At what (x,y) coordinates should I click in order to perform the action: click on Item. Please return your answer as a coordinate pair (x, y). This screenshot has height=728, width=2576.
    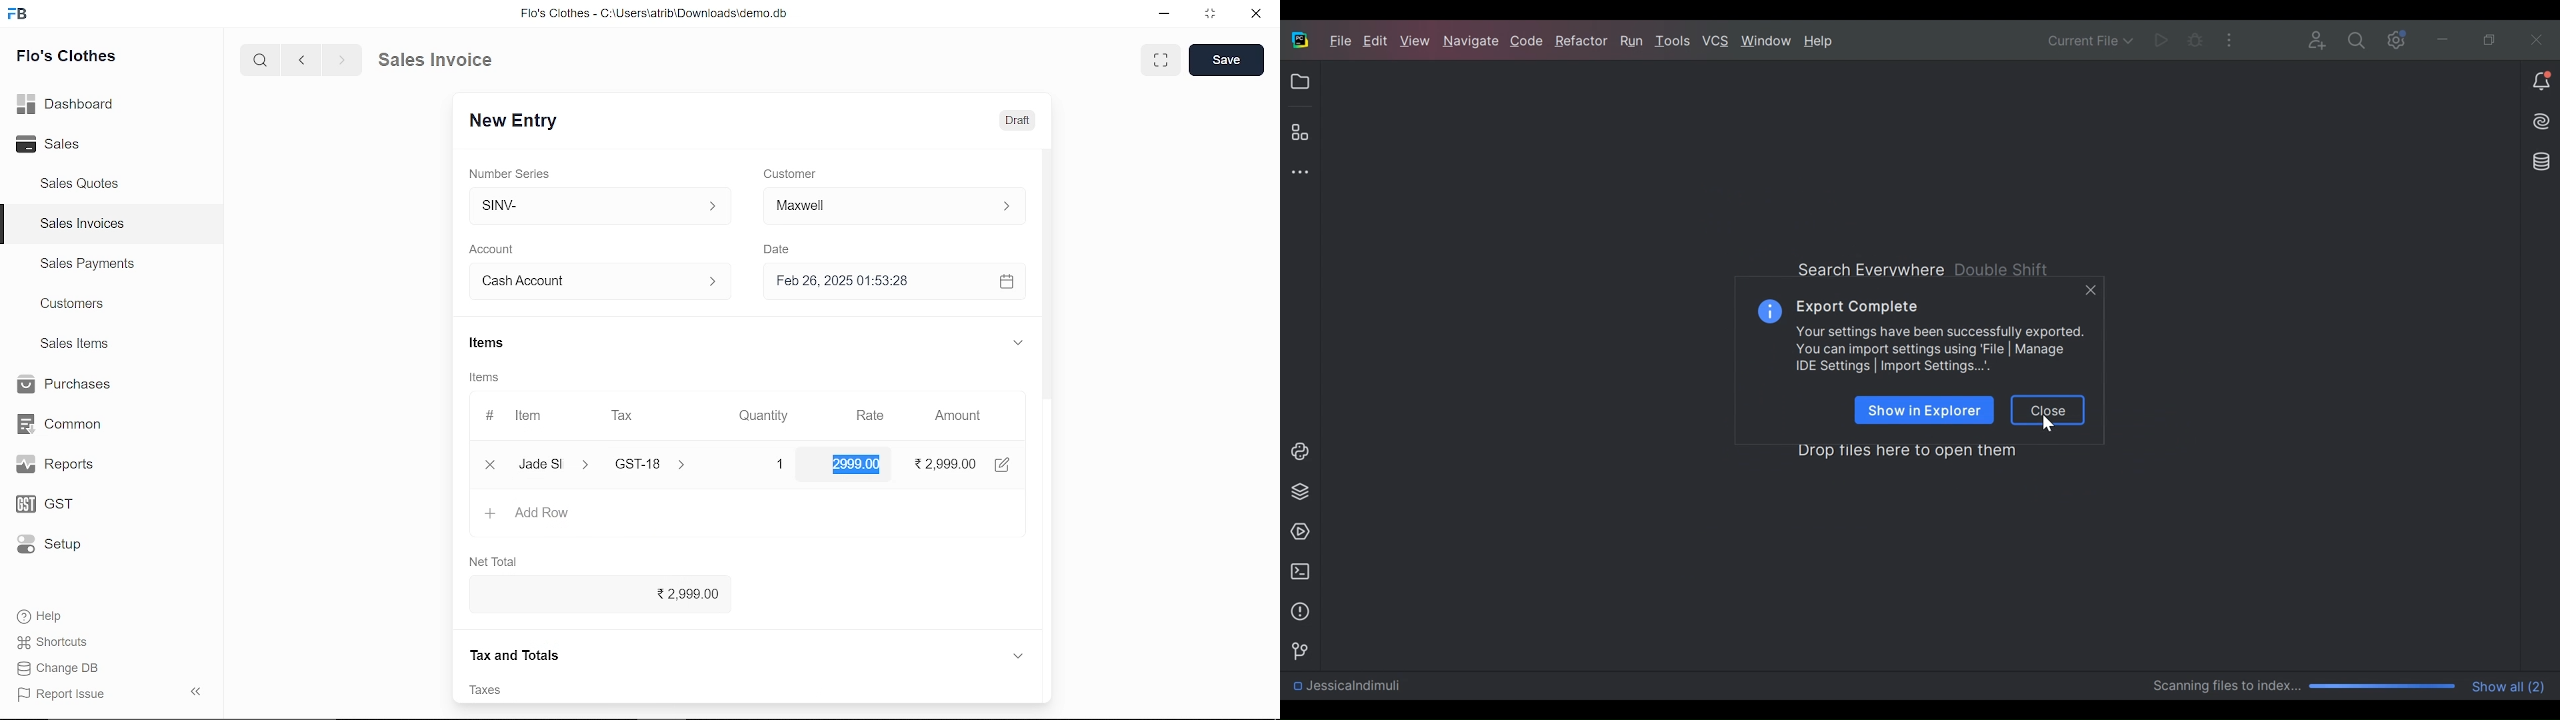
    Looking at the image, I should click on (517, 417).